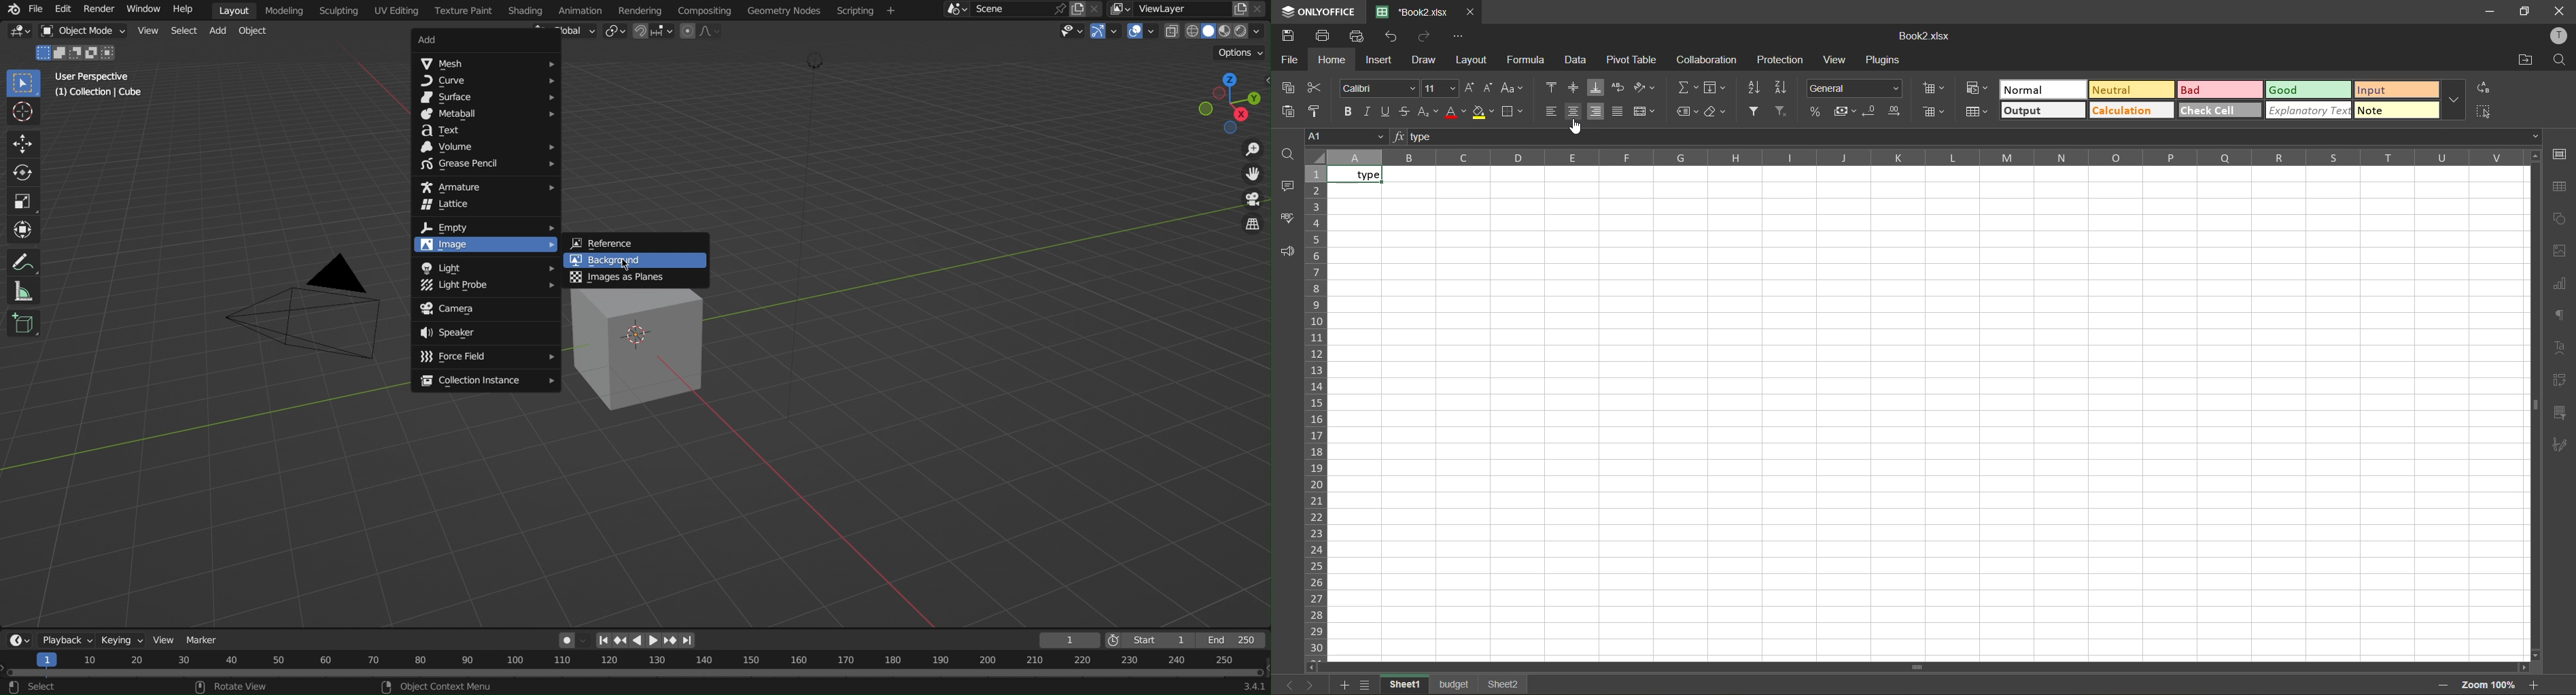 The width and height of the screenshot is (2576, 700). Describe the element at coordinates (1648, 88) in the screenshot. I see `orientation` at that location.